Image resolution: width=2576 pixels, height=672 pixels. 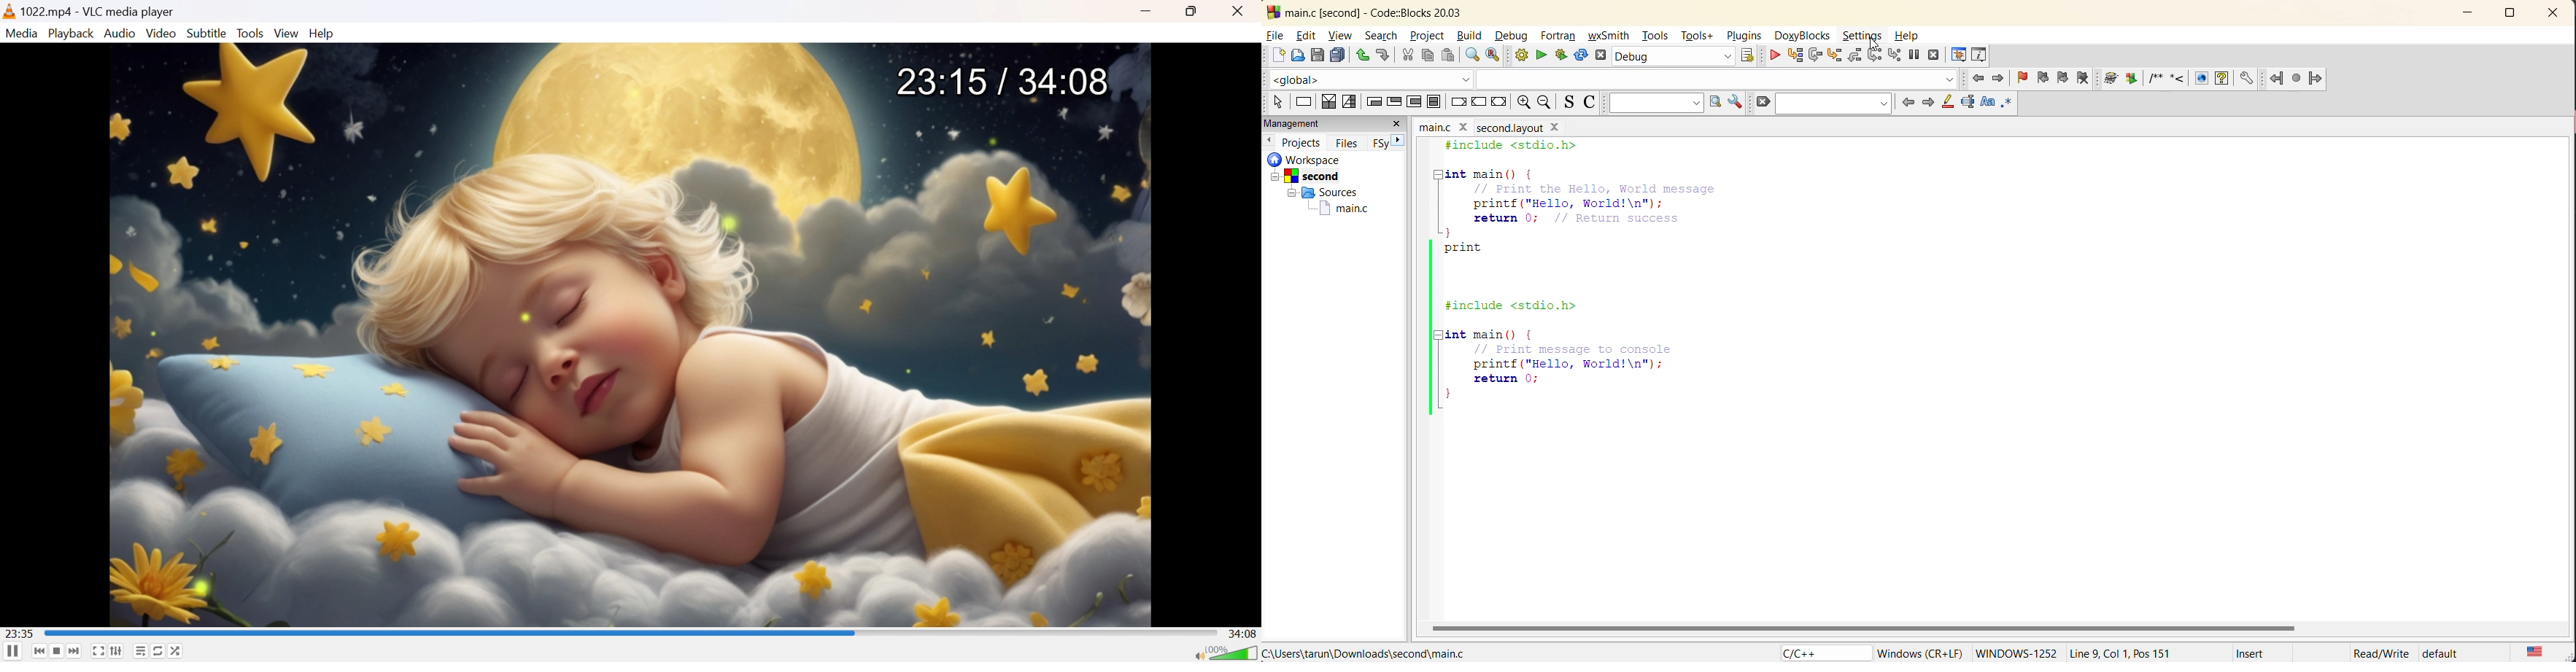 What do you see at coordinates (2380, 653) in the screenshot?
I see `Read/Write` at bounding box center [2380, 653].